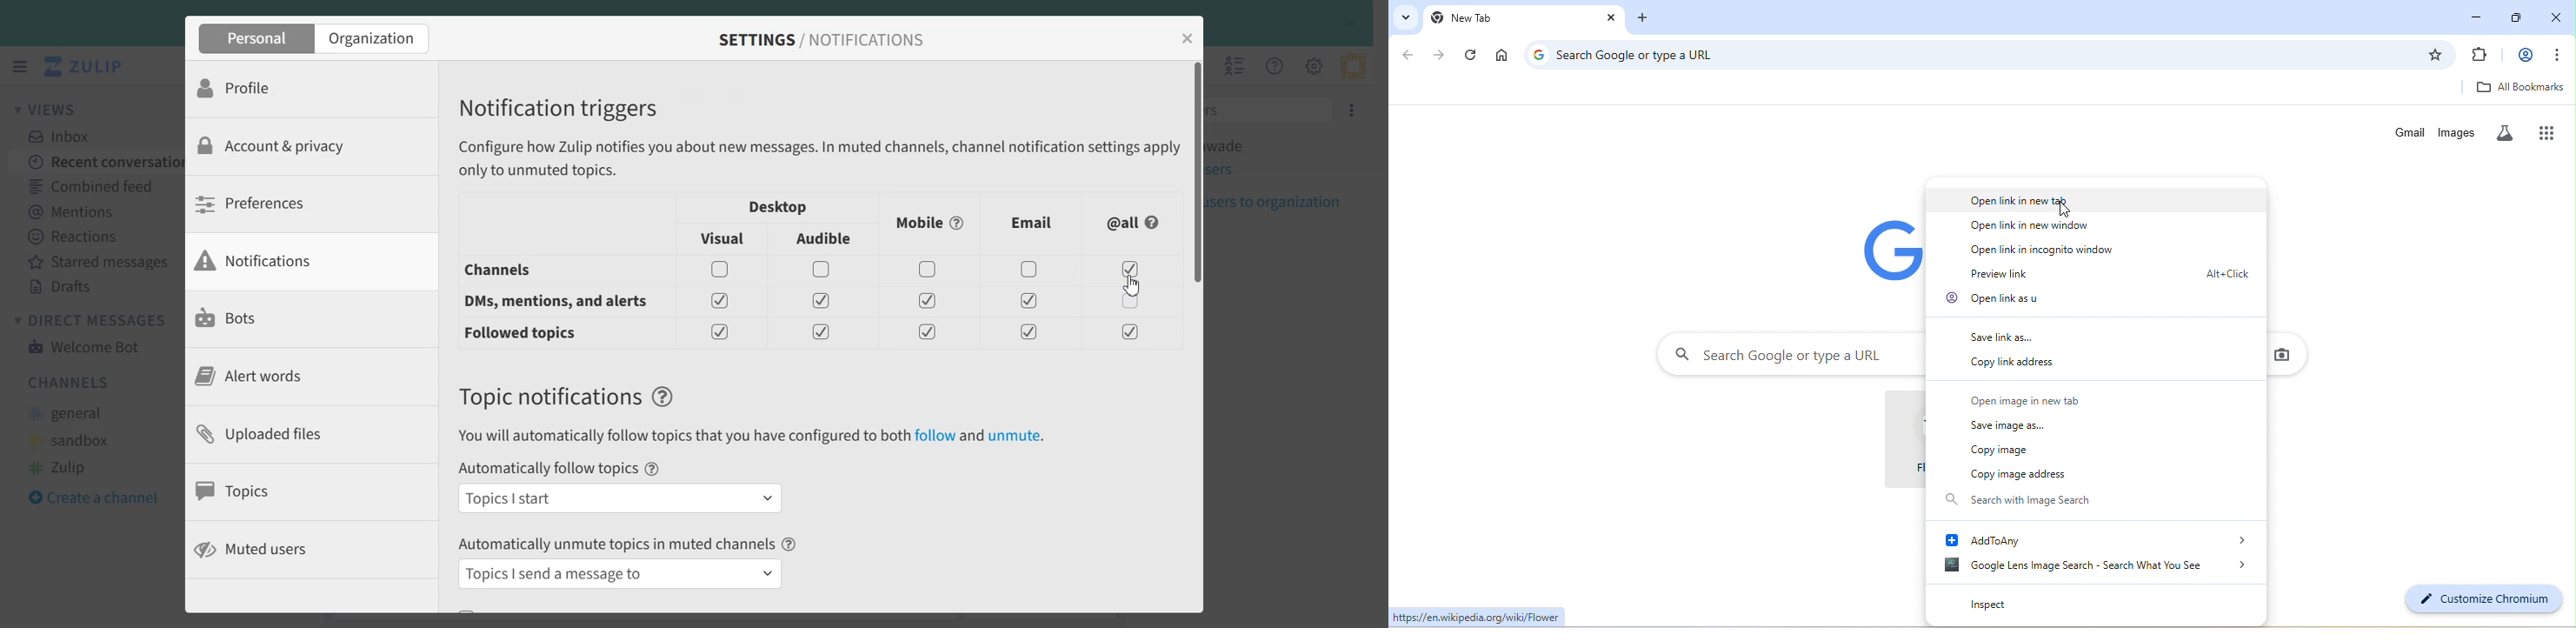 The image size is (2576, 644). I want to click on Organization, so click(375, 38).